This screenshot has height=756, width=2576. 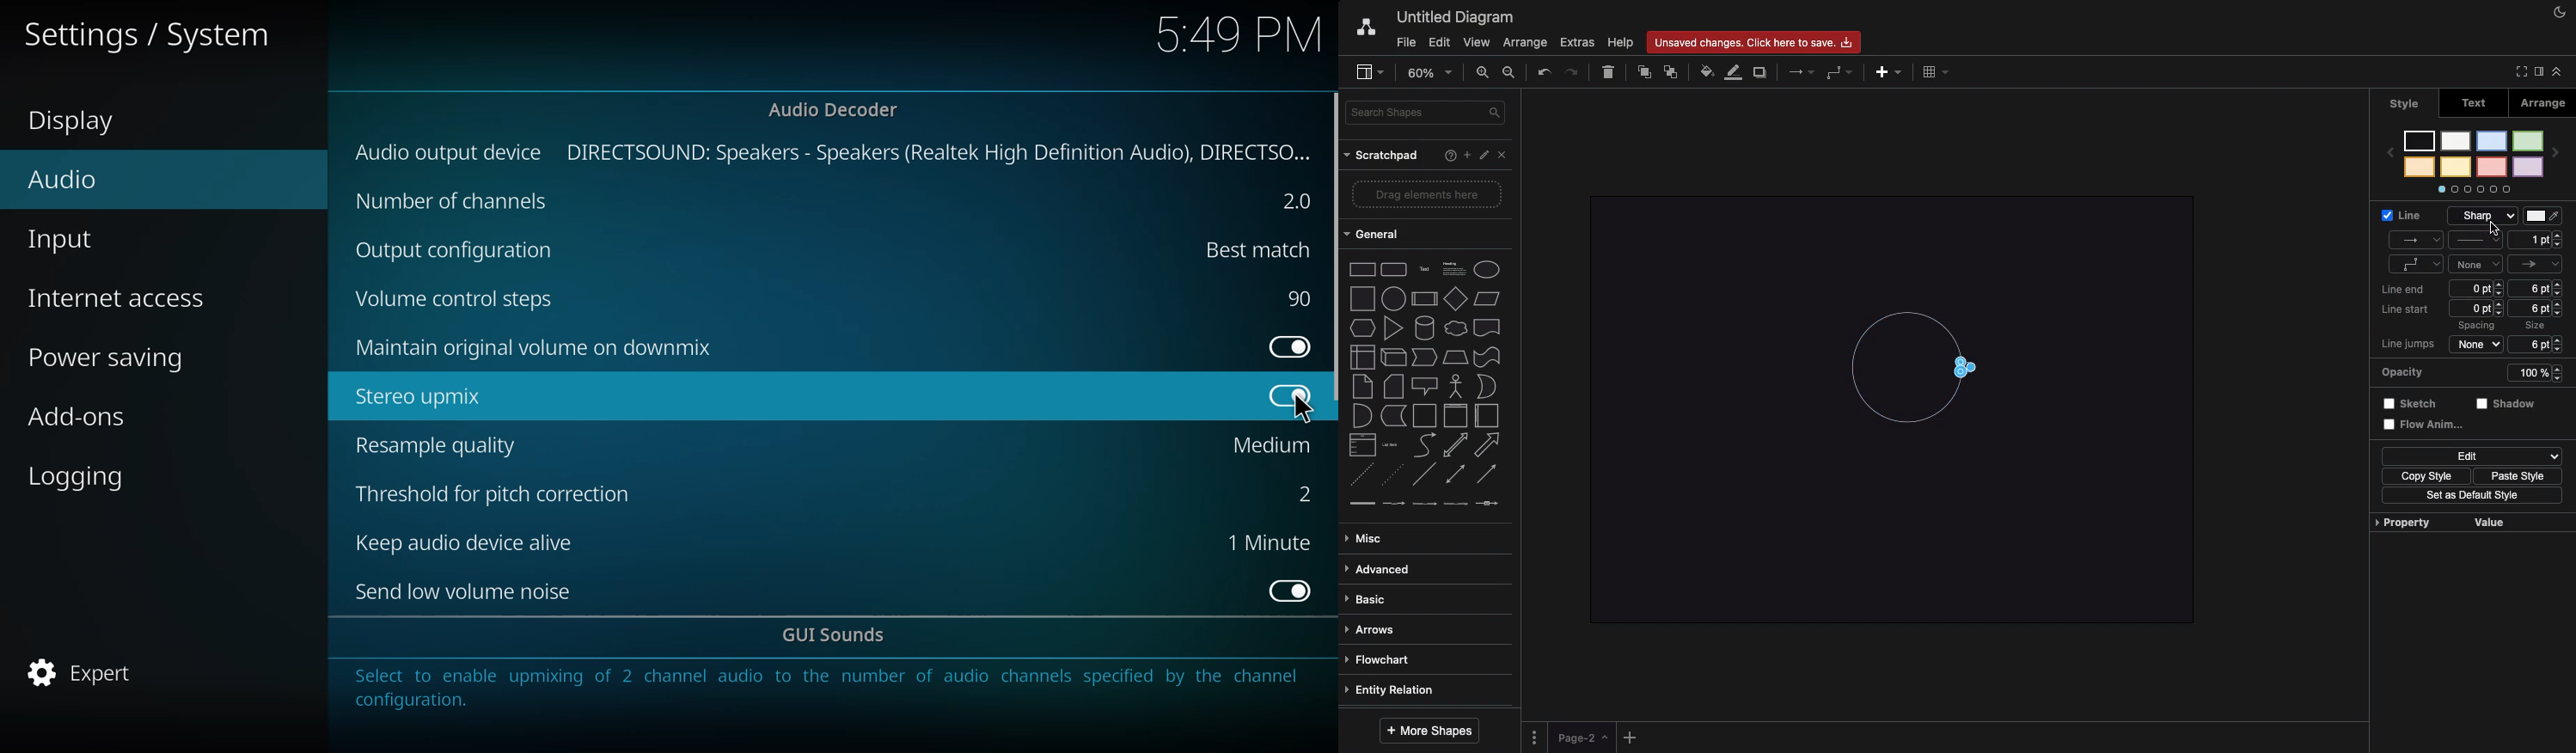 What do you see at coordinates (448, 151) in the screenshot?
I see `audio output device` at bounding box center [448, 151].